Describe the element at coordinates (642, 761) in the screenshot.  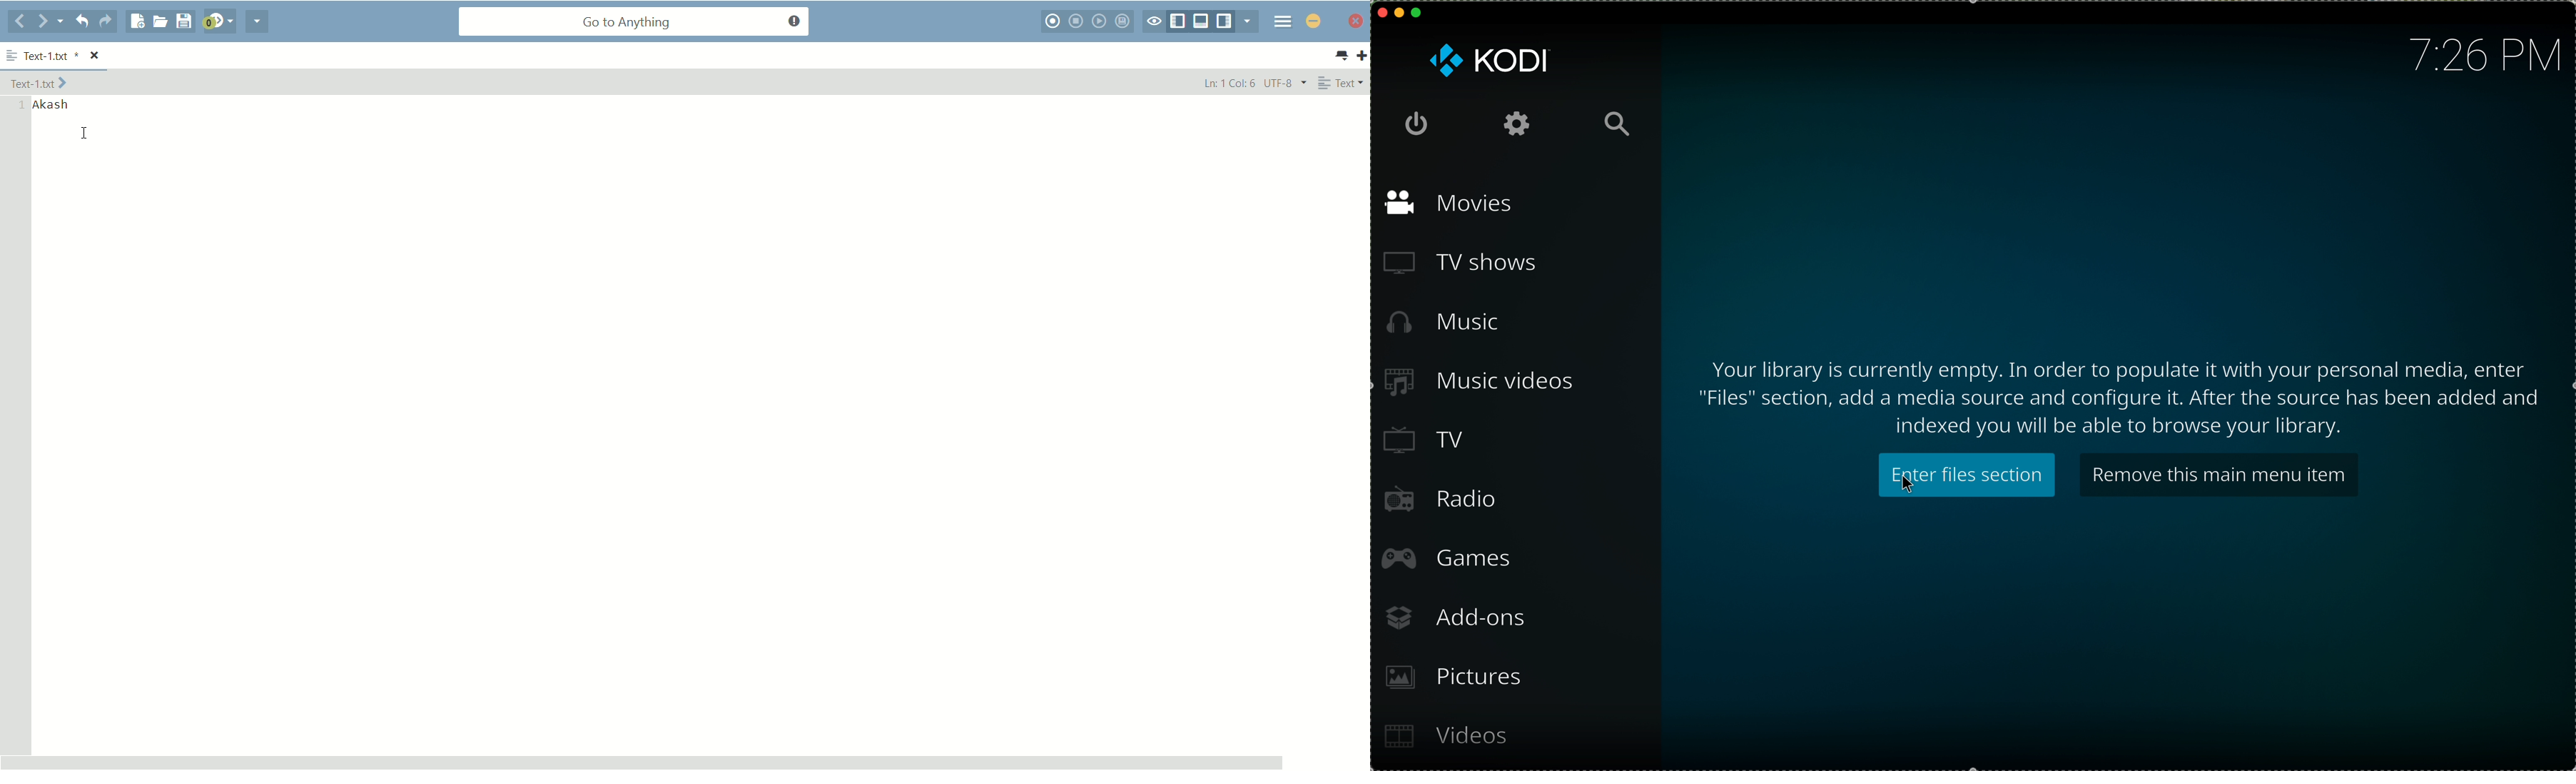
I see `horizontal scroll bar` at that location.